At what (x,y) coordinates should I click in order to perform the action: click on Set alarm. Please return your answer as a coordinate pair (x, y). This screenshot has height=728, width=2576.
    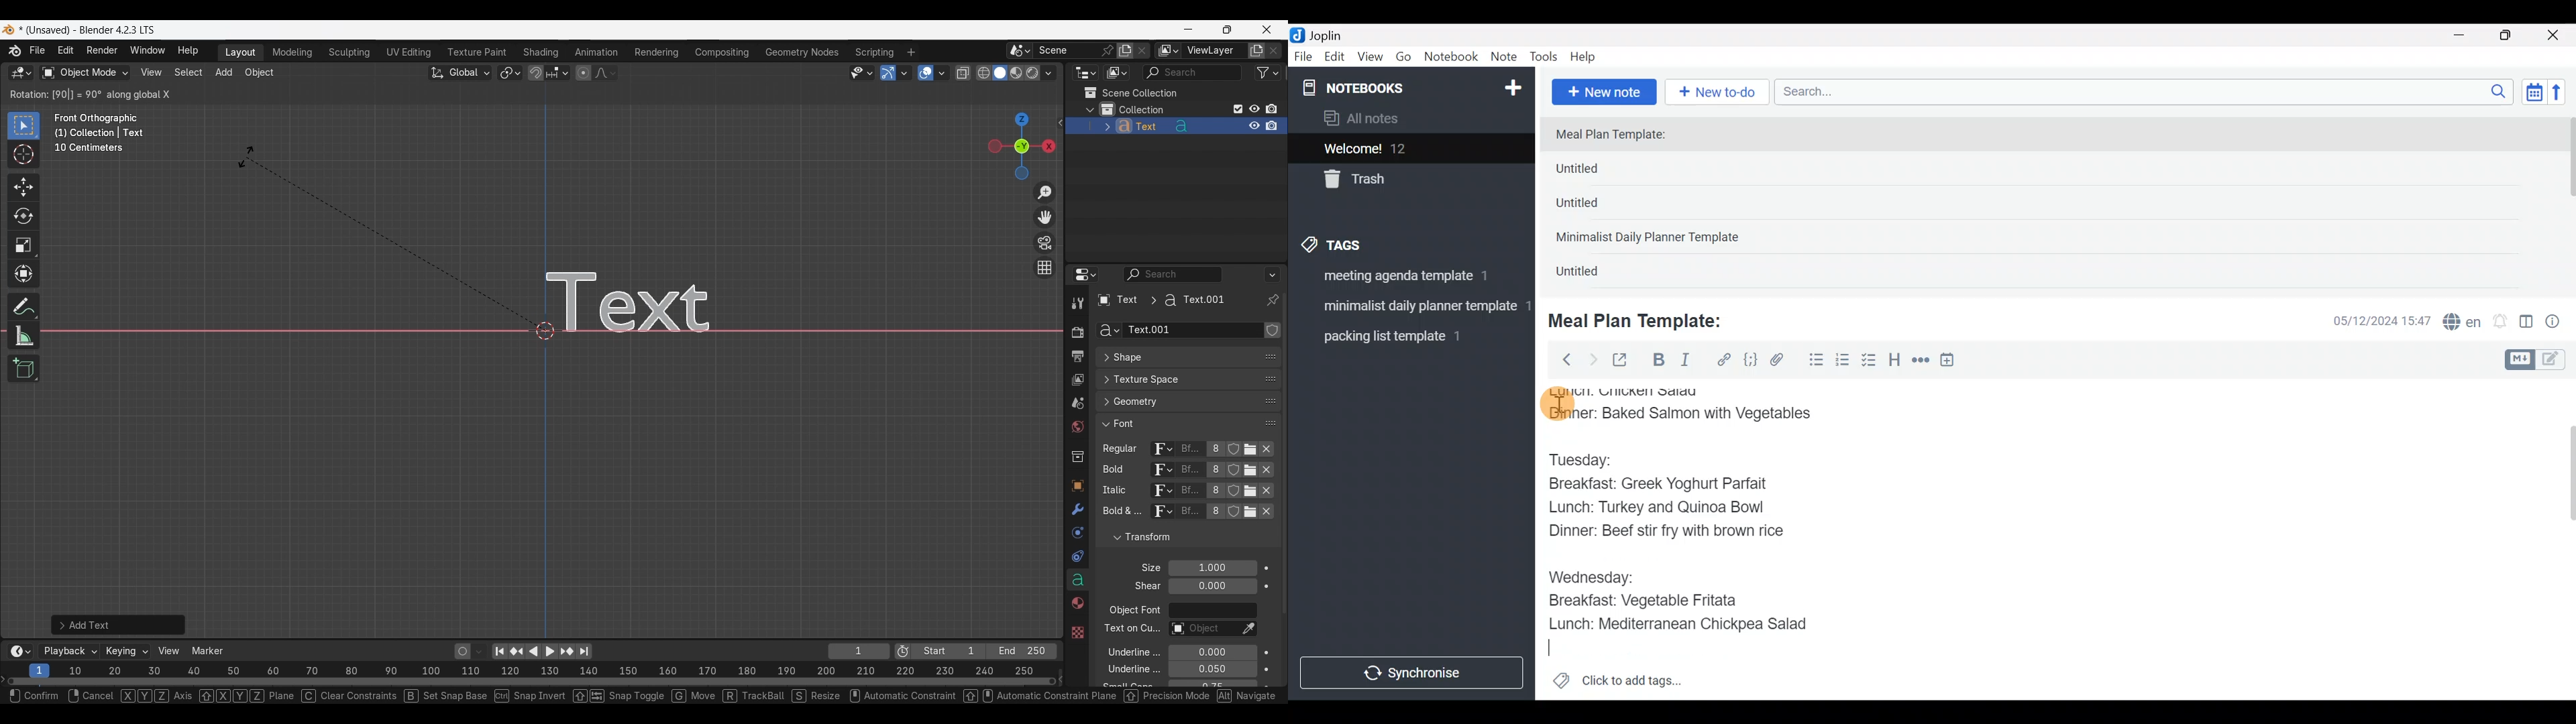
    Looking at the image, I should click on (2501, 322).